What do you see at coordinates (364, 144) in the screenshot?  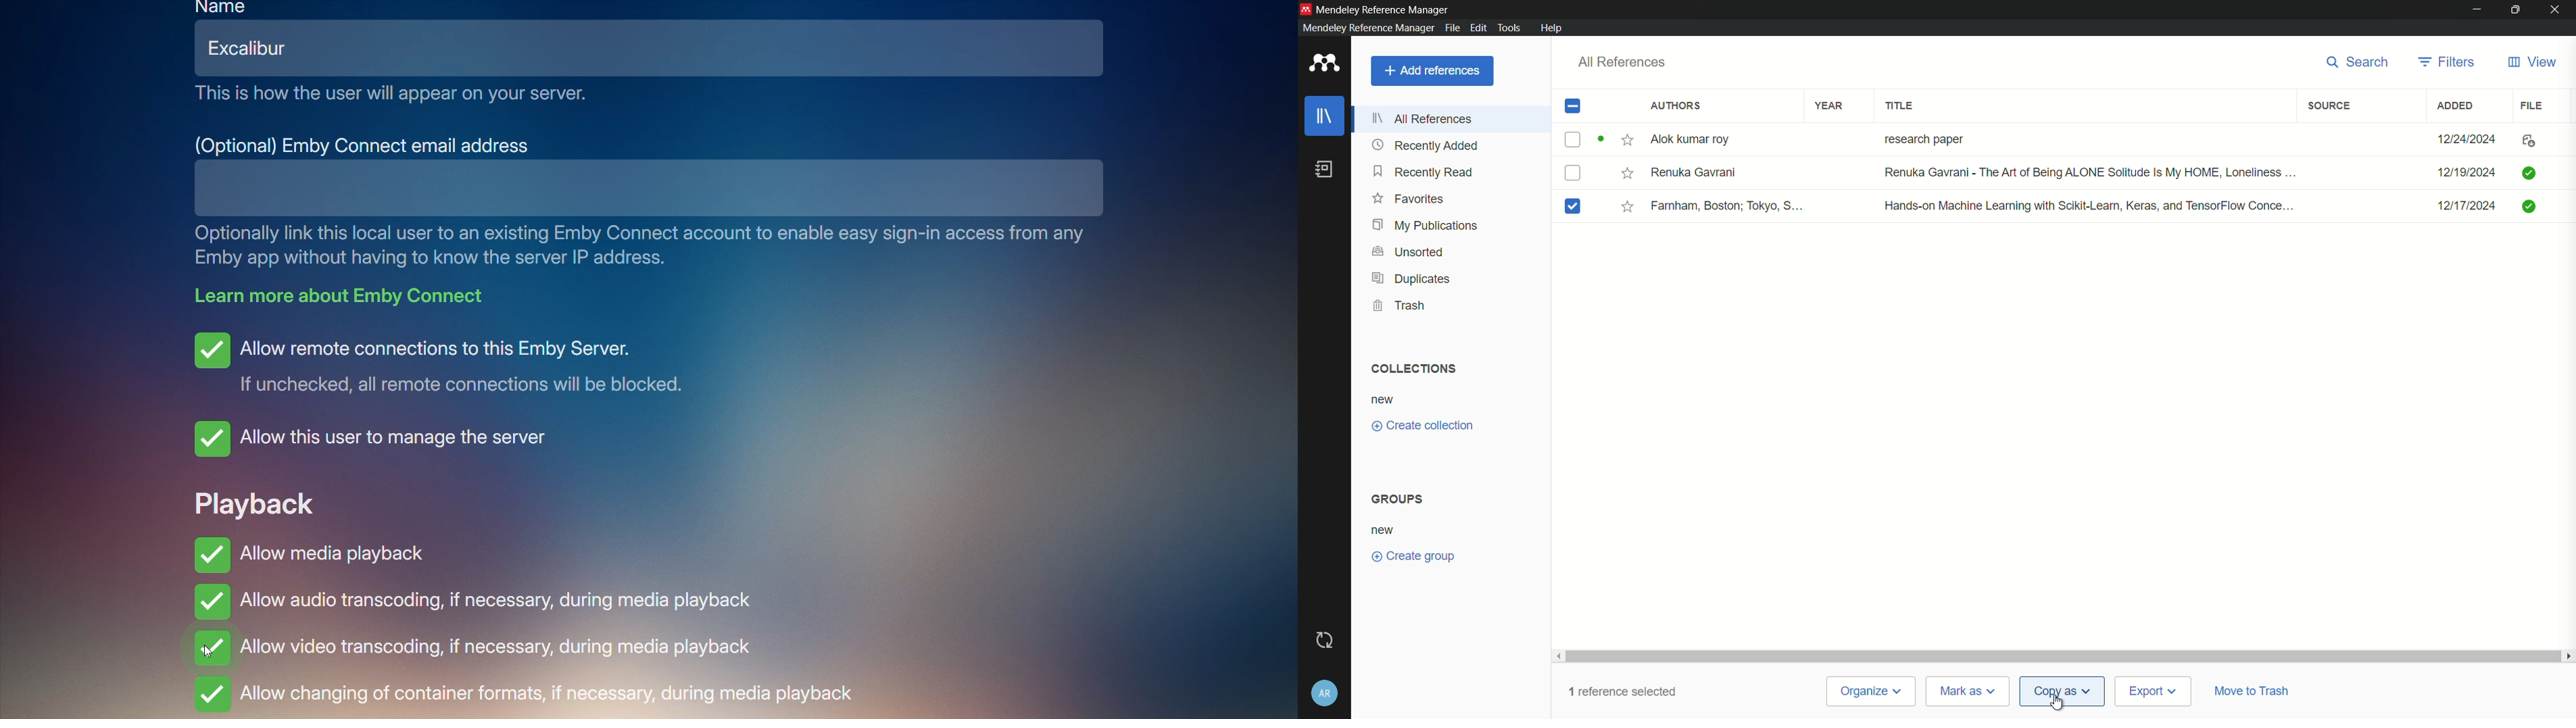 I see `(Optional) Emby Connect email address` at bounding box center [364, 144].